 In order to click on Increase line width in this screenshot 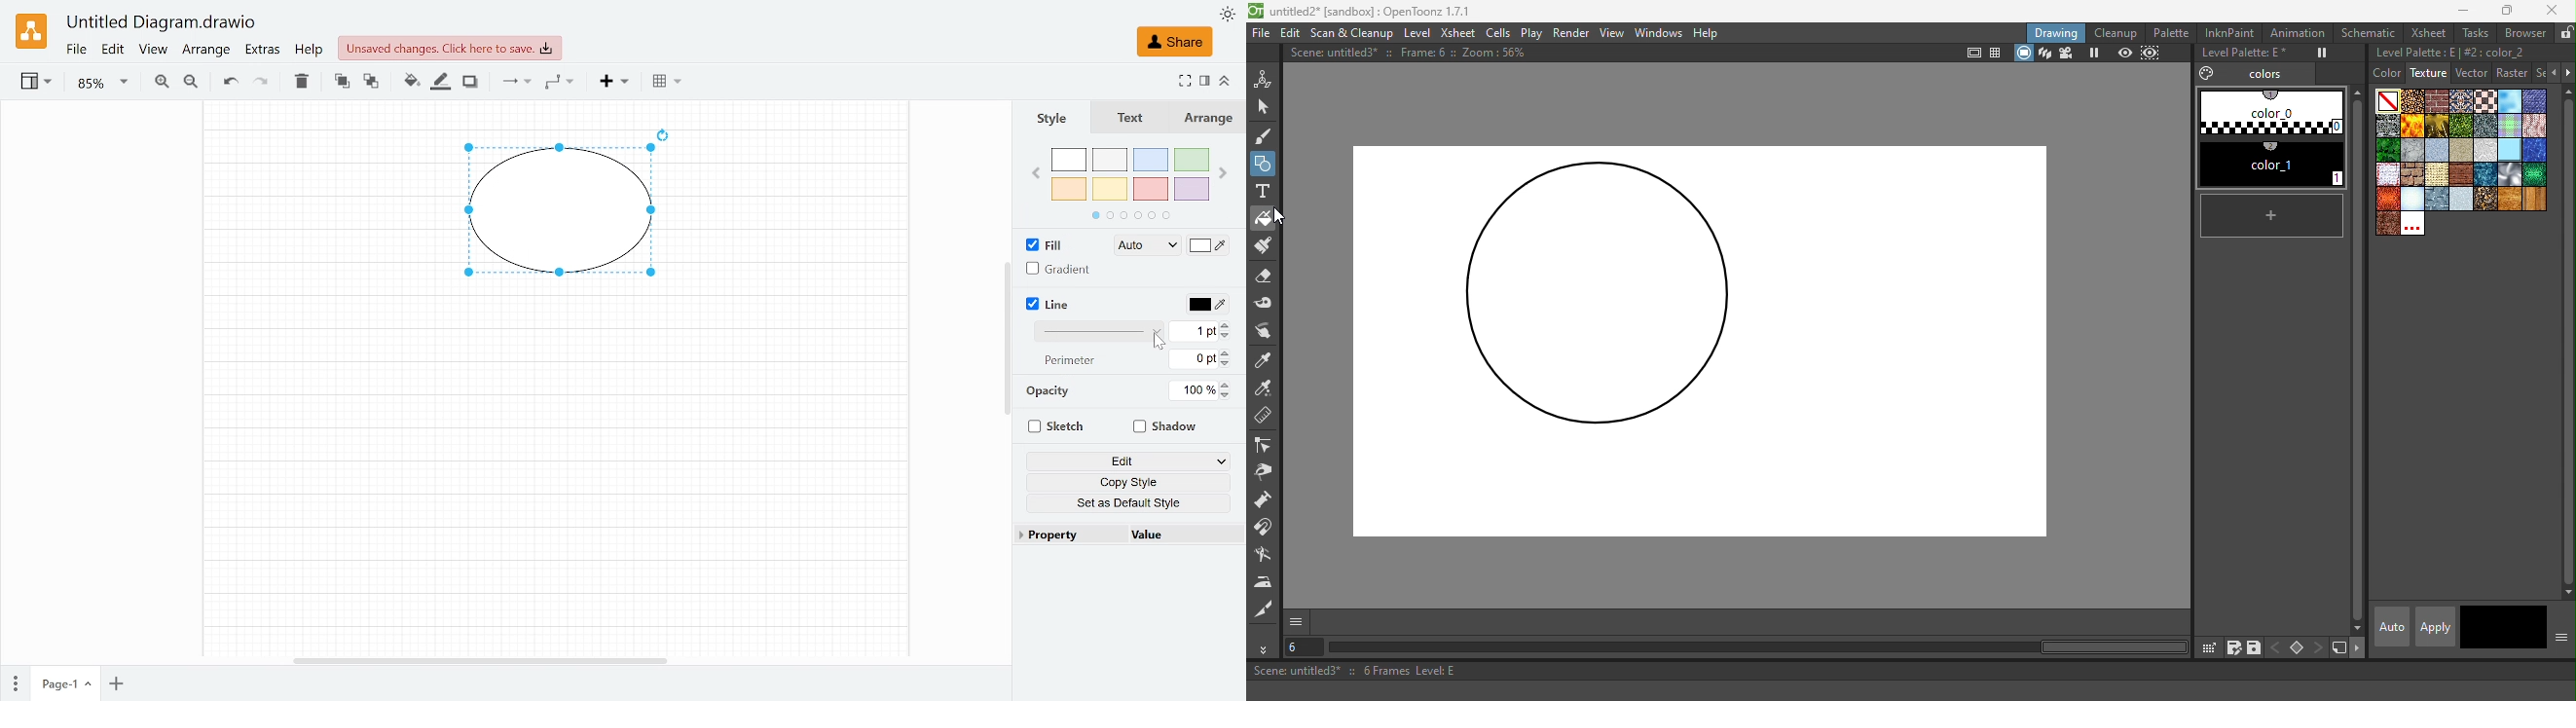, I will do `click(1229, 324)`.